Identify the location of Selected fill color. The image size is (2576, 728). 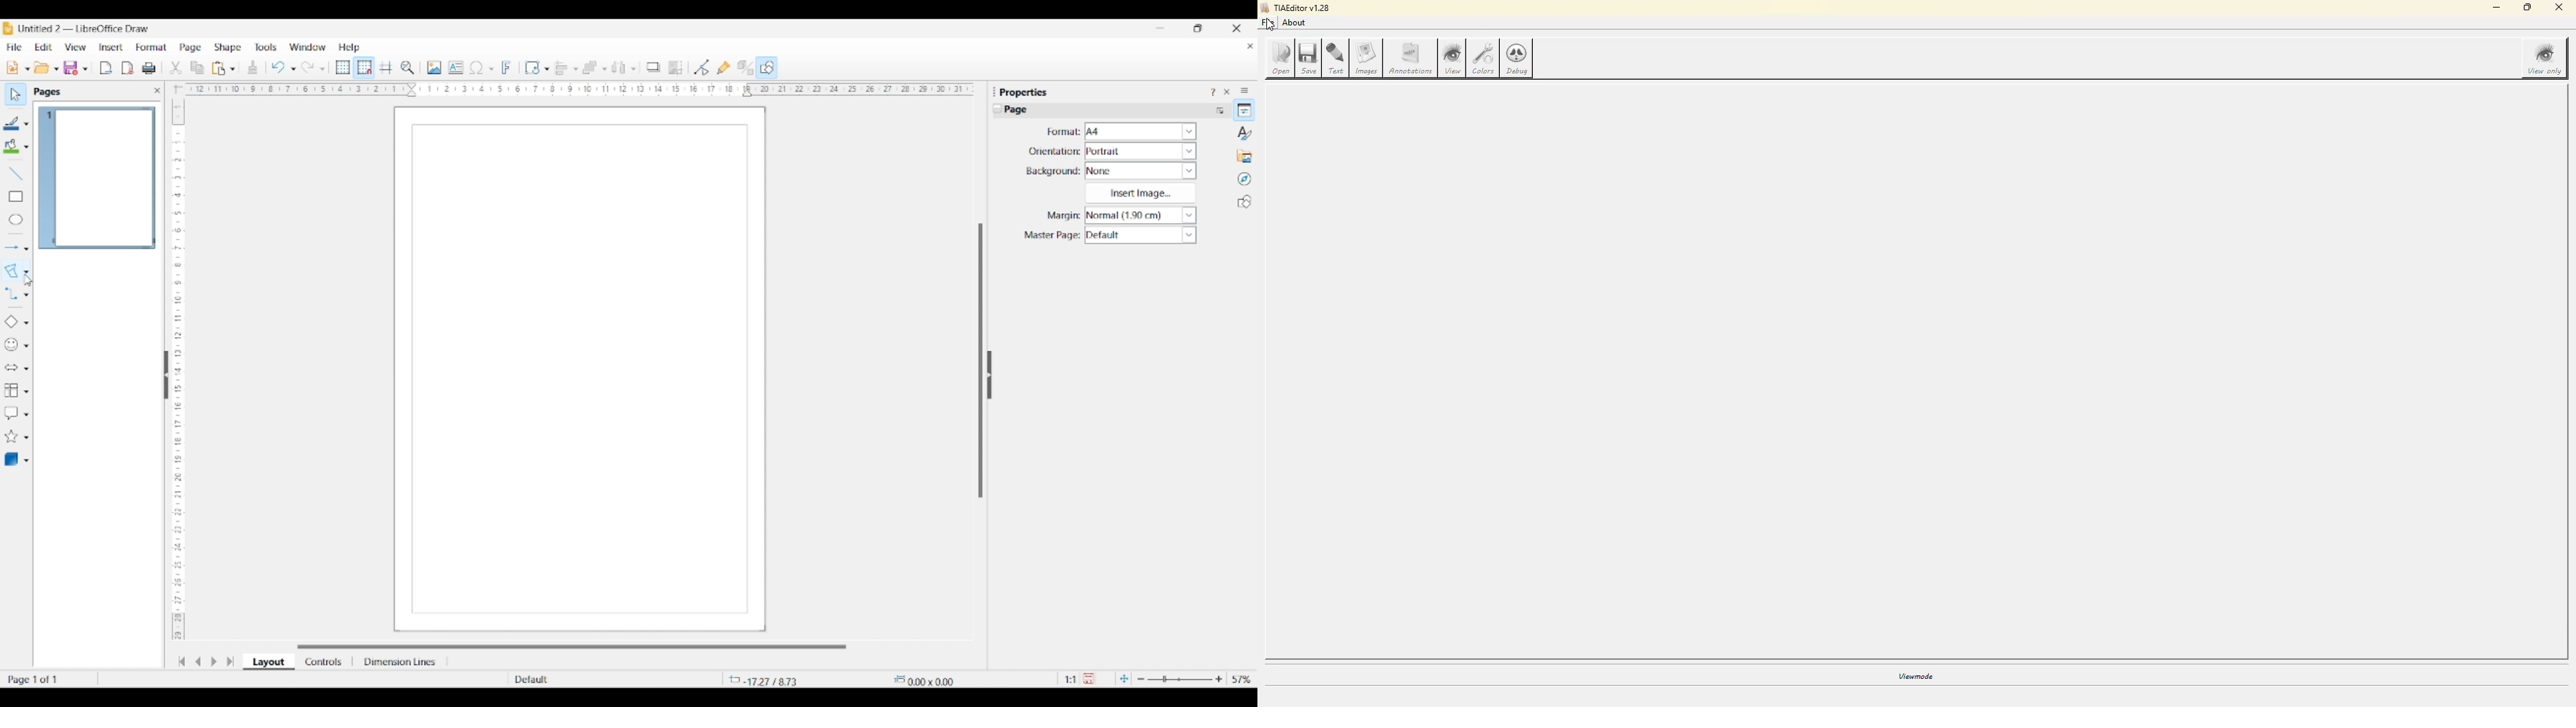
(9, 146).